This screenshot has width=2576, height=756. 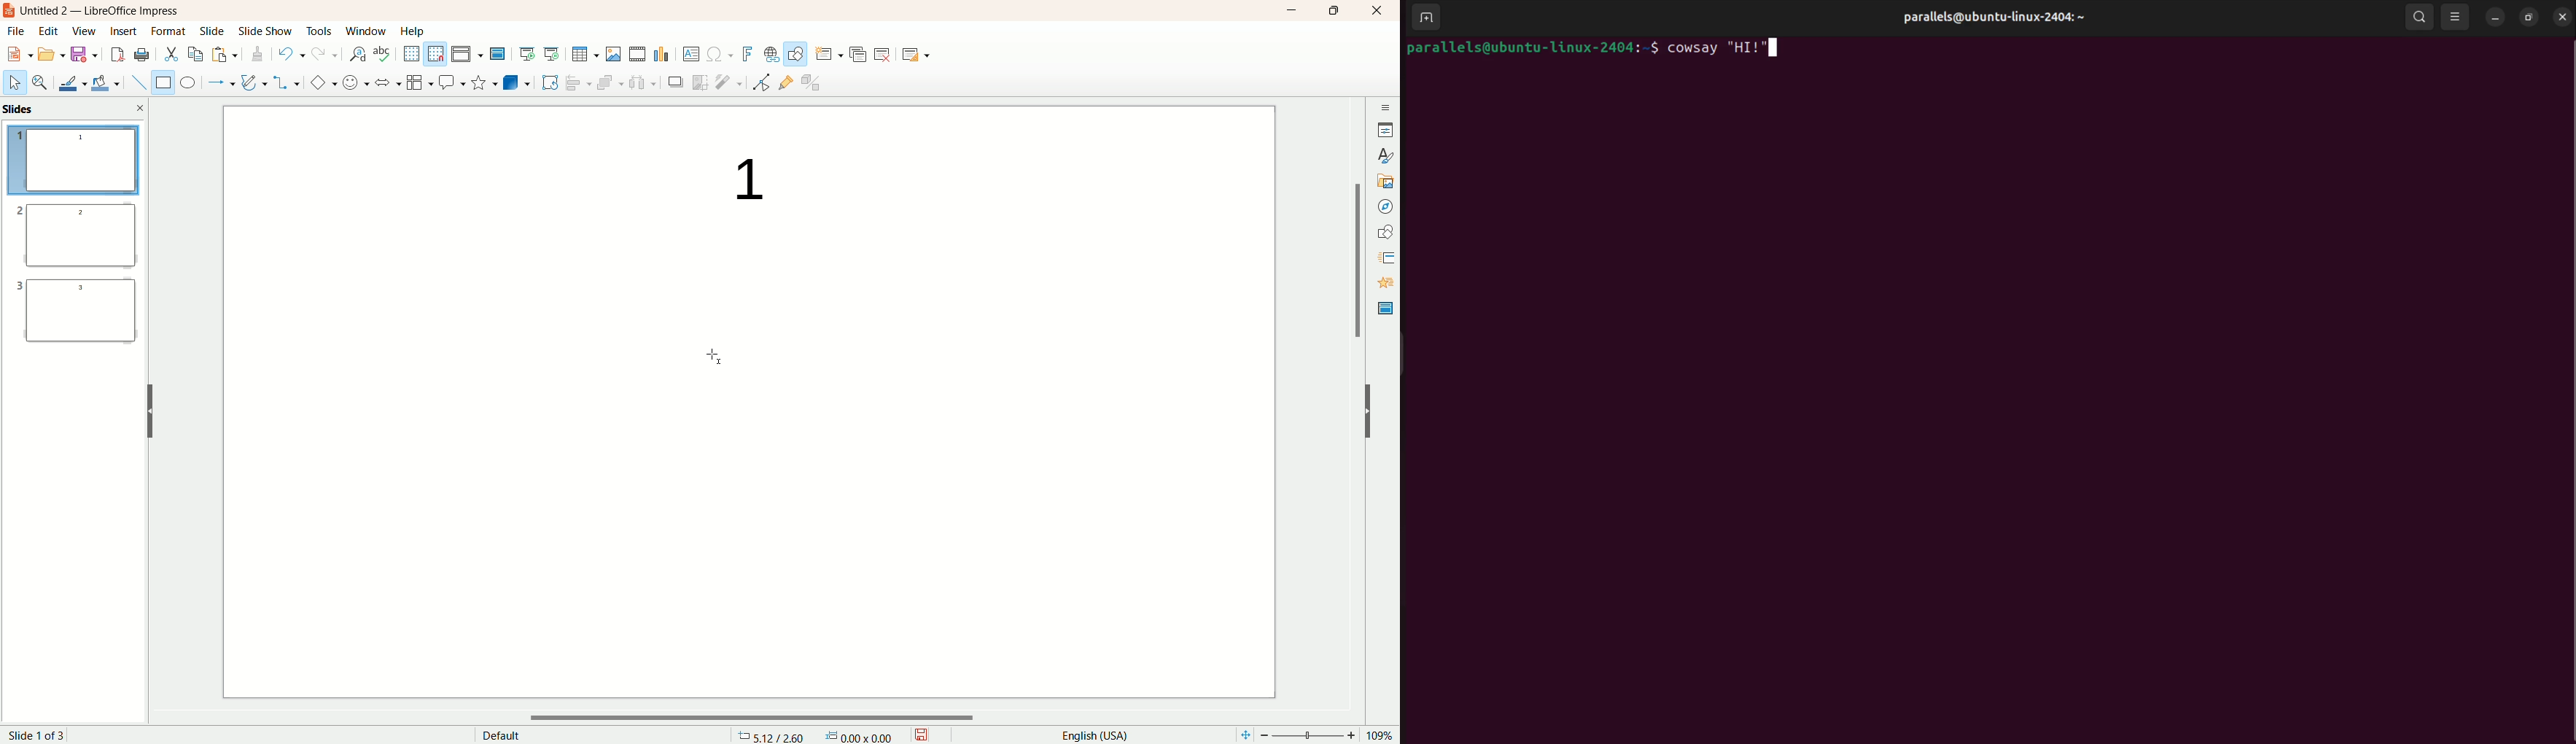 What do you see at coordinates (287, 82) in the screenshot?
I see `connectors` at bounding box center [287, 82].